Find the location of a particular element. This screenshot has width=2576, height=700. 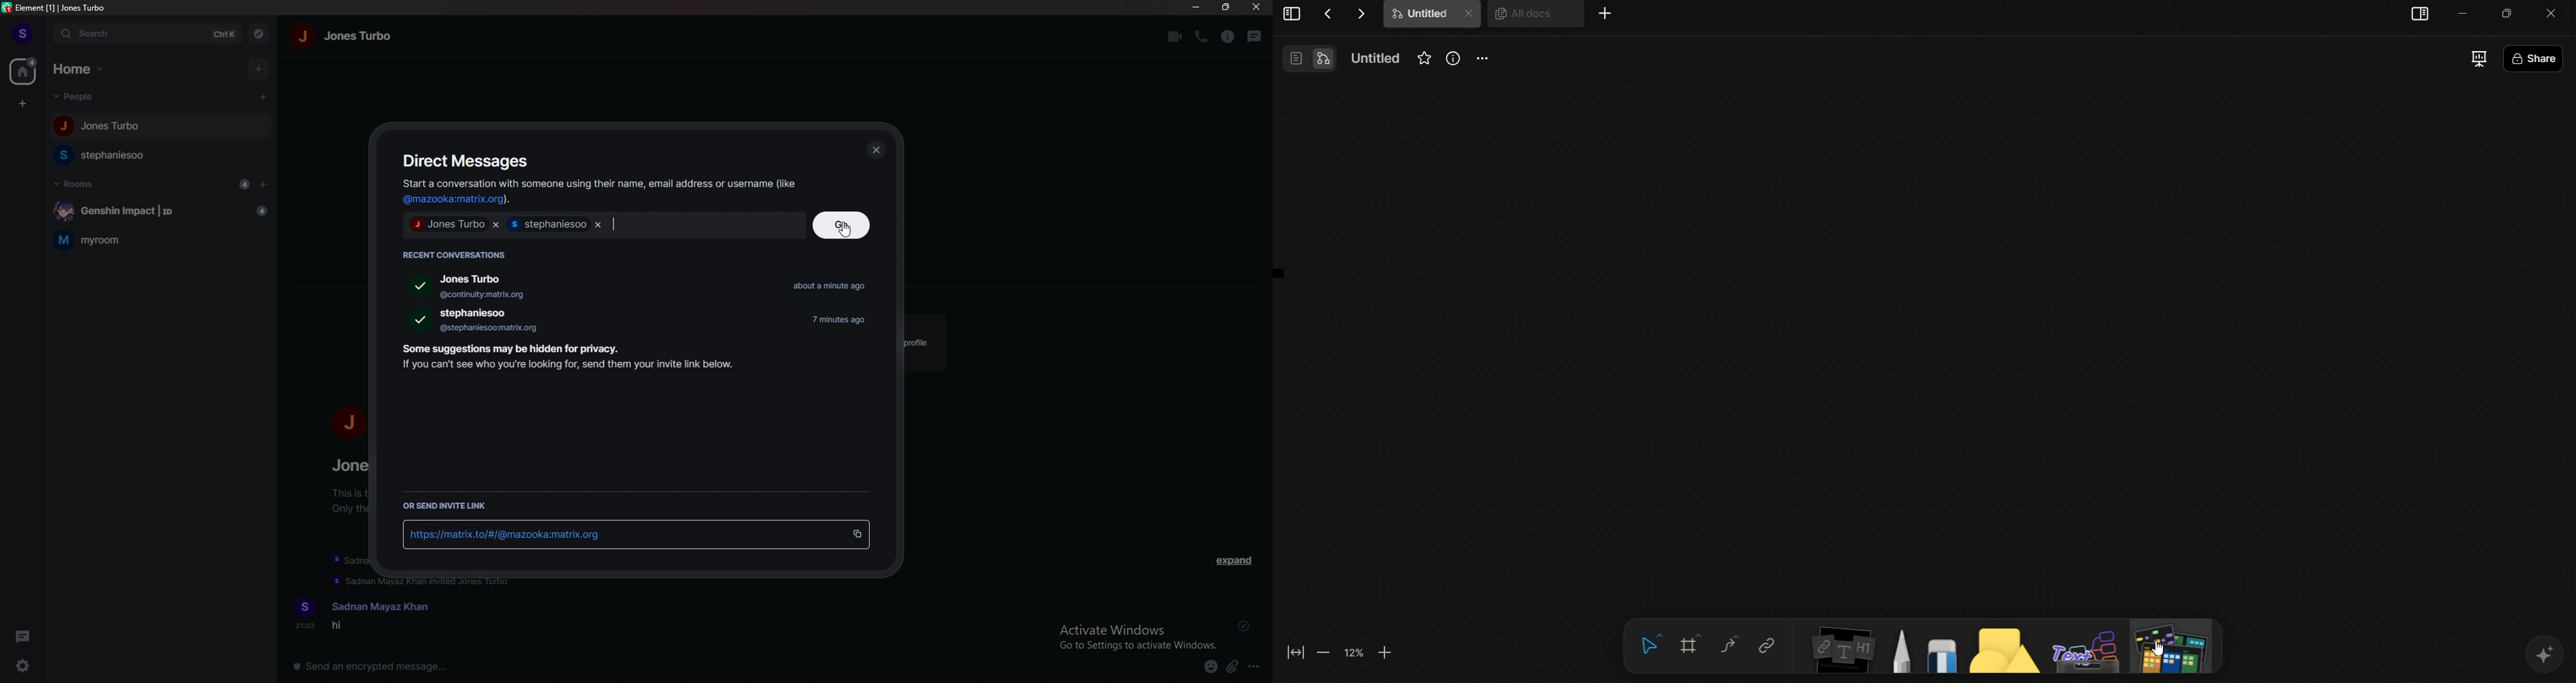

s is located at coordinates (305, 603).